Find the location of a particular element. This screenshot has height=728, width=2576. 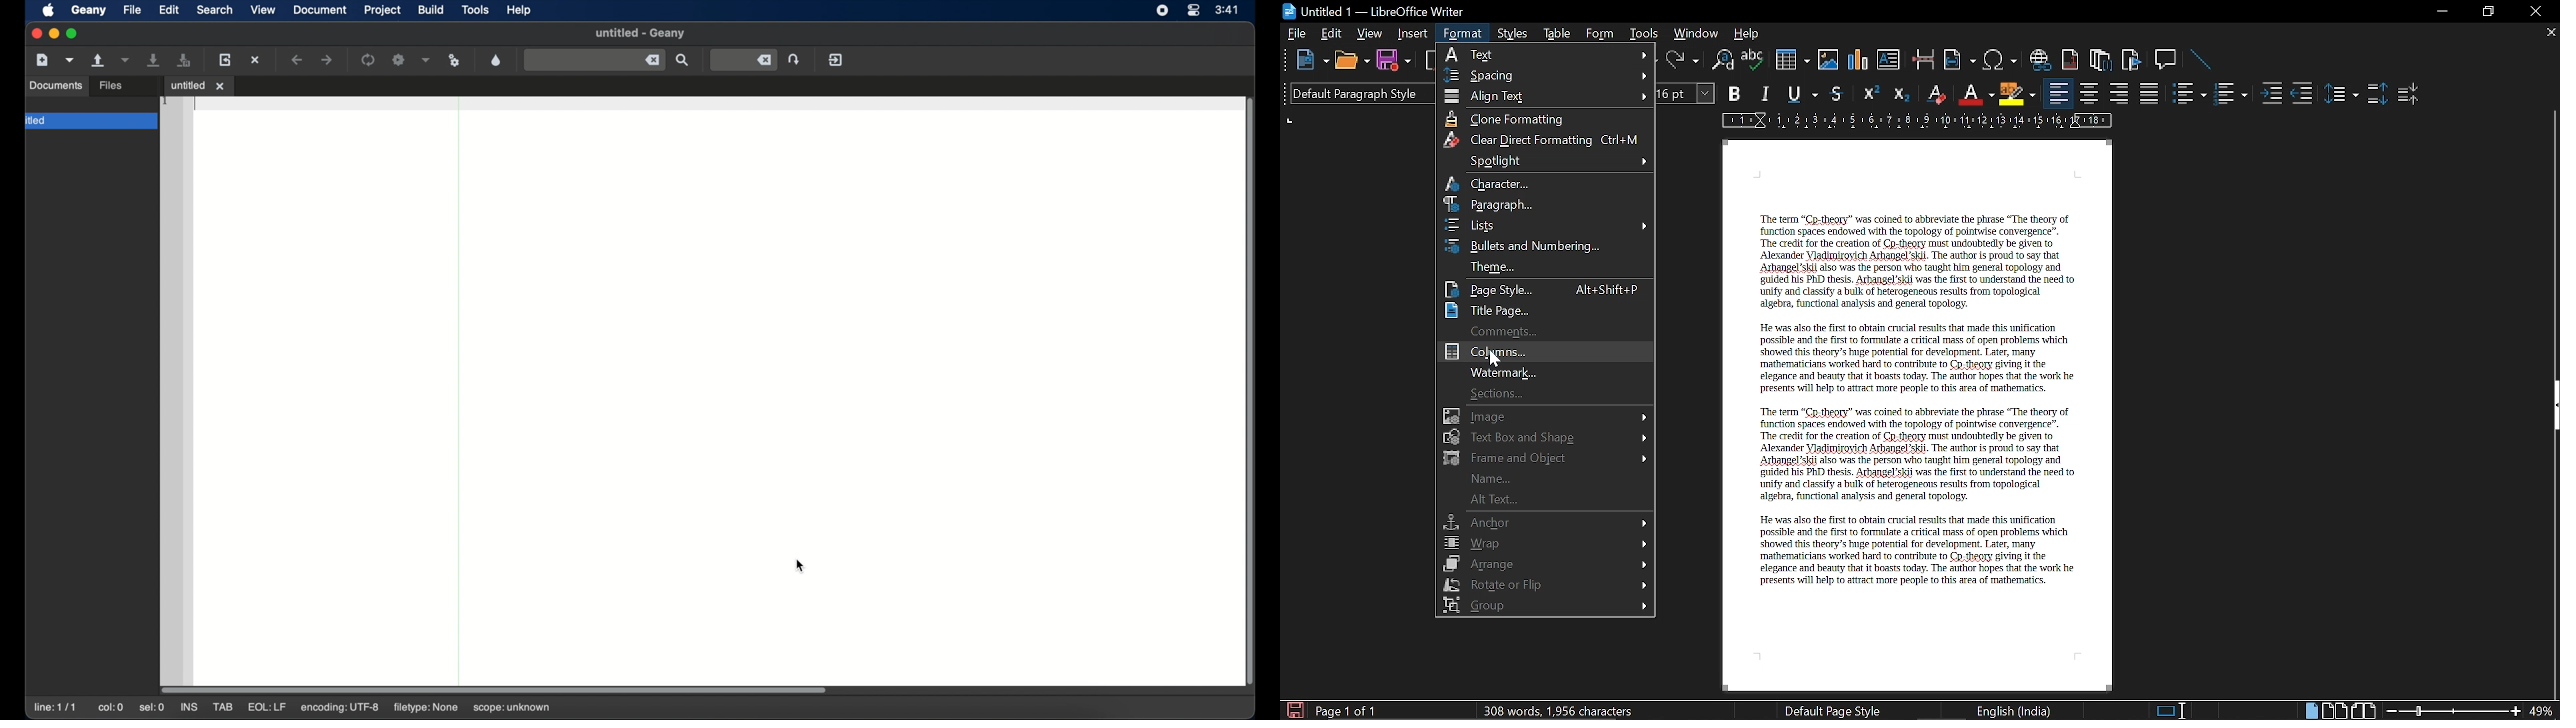

Comment is located at coordinates (1546, 329).